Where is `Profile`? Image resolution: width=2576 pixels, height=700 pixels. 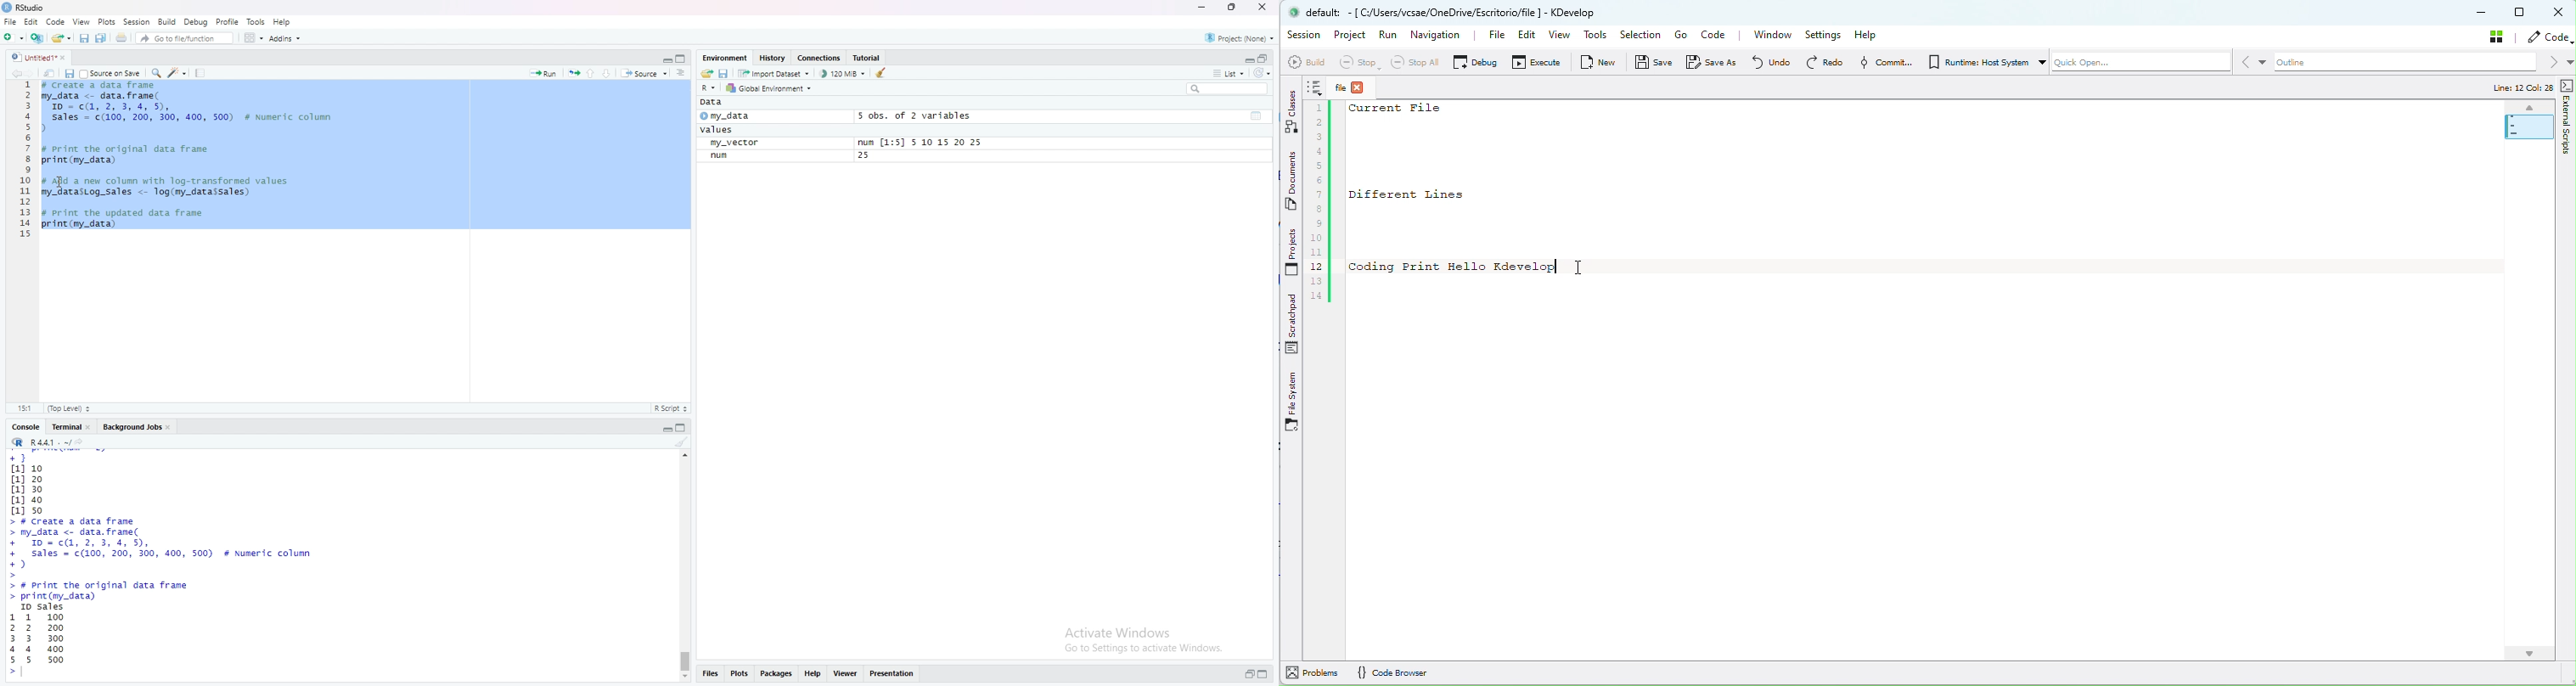 Profile is located at coordinates (228, 21).